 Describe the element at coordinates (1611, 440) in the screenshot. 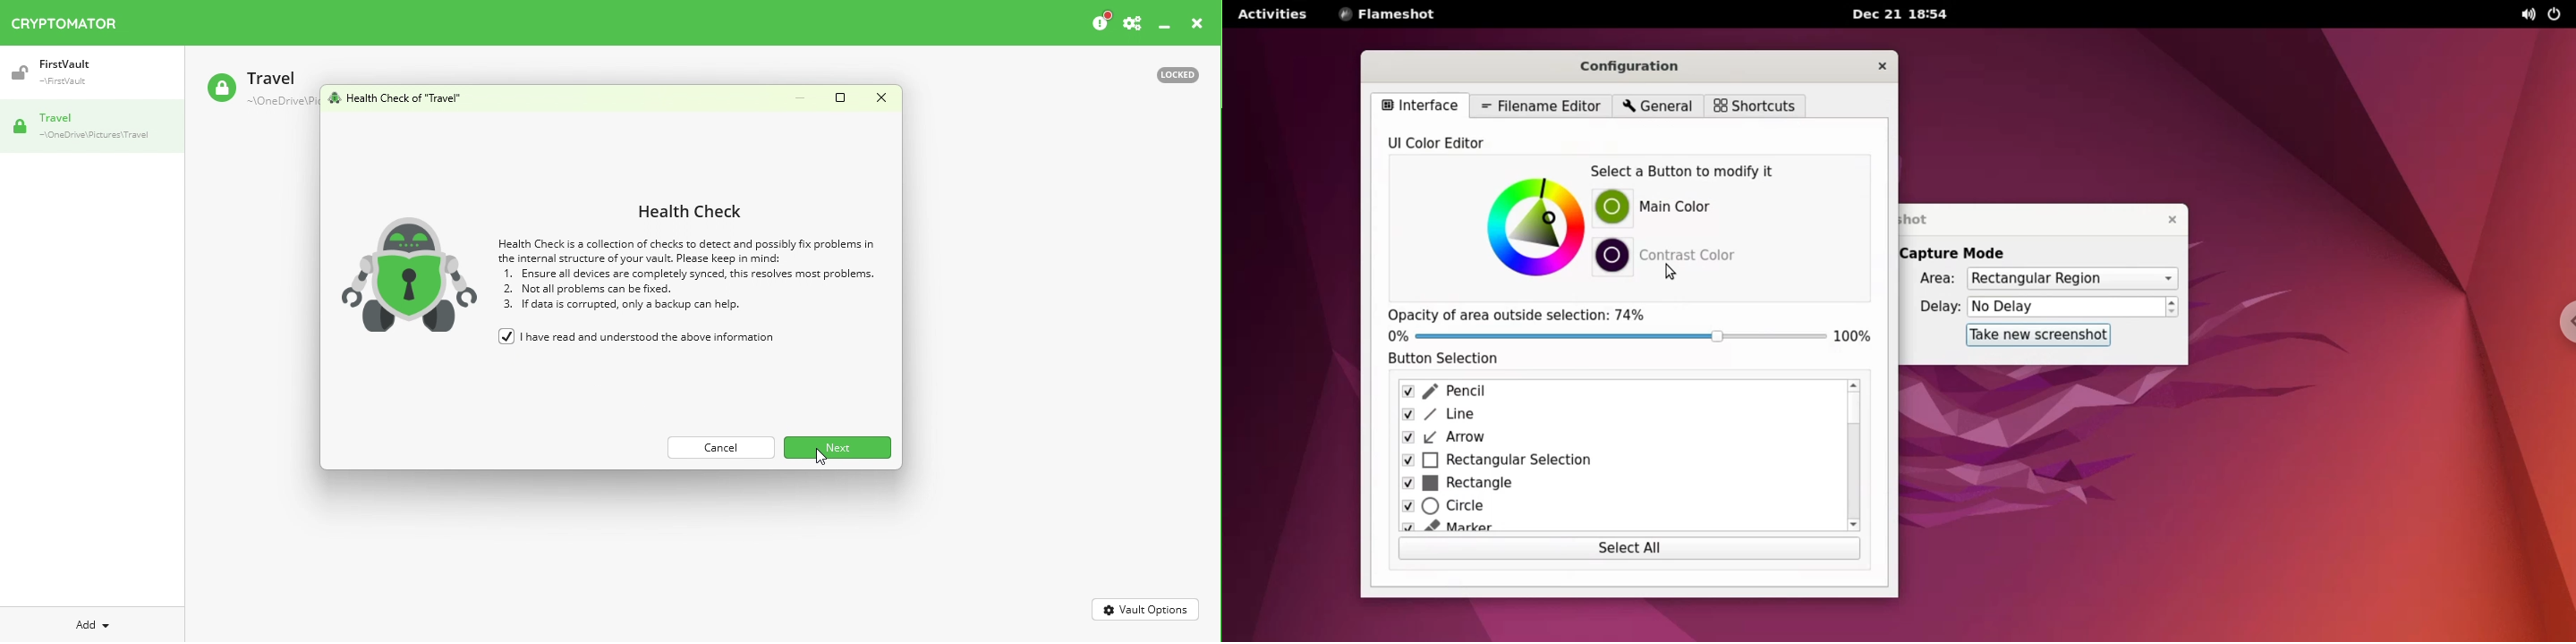

I see `arrow checkbox` at that location.